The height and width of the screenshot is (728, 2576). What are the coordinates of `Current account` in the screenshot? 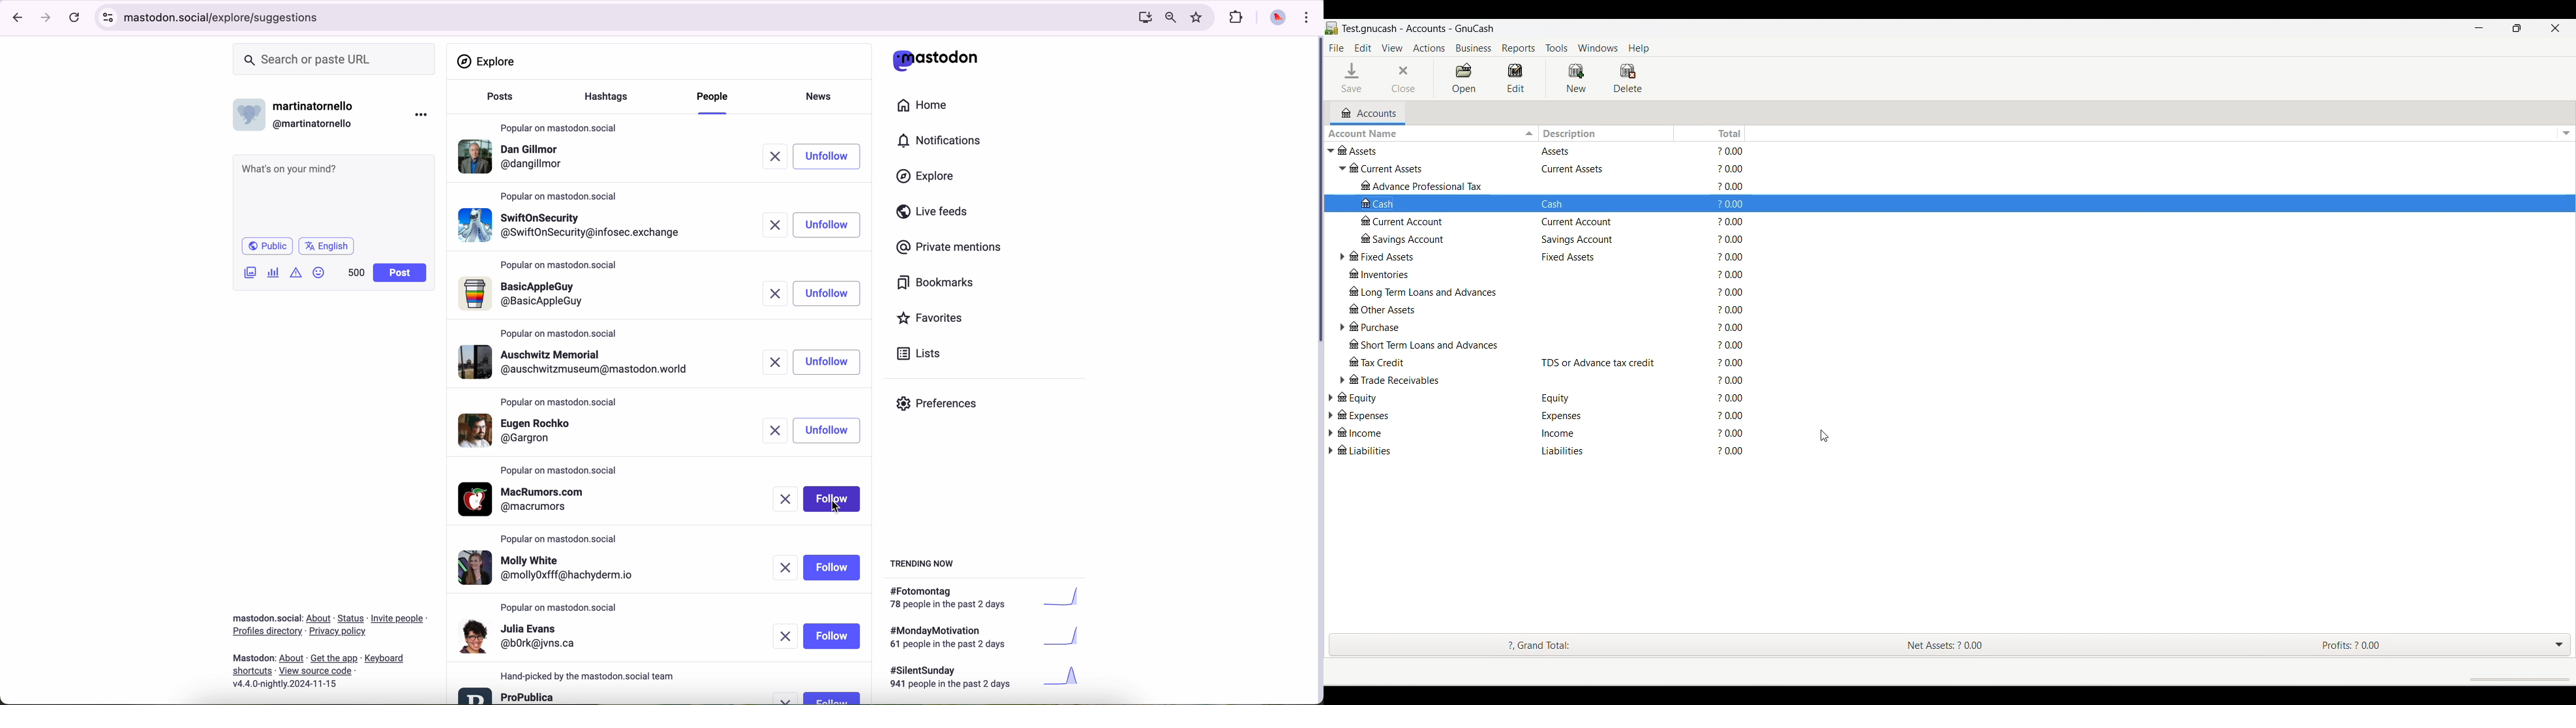 It's located at (1440, 221).